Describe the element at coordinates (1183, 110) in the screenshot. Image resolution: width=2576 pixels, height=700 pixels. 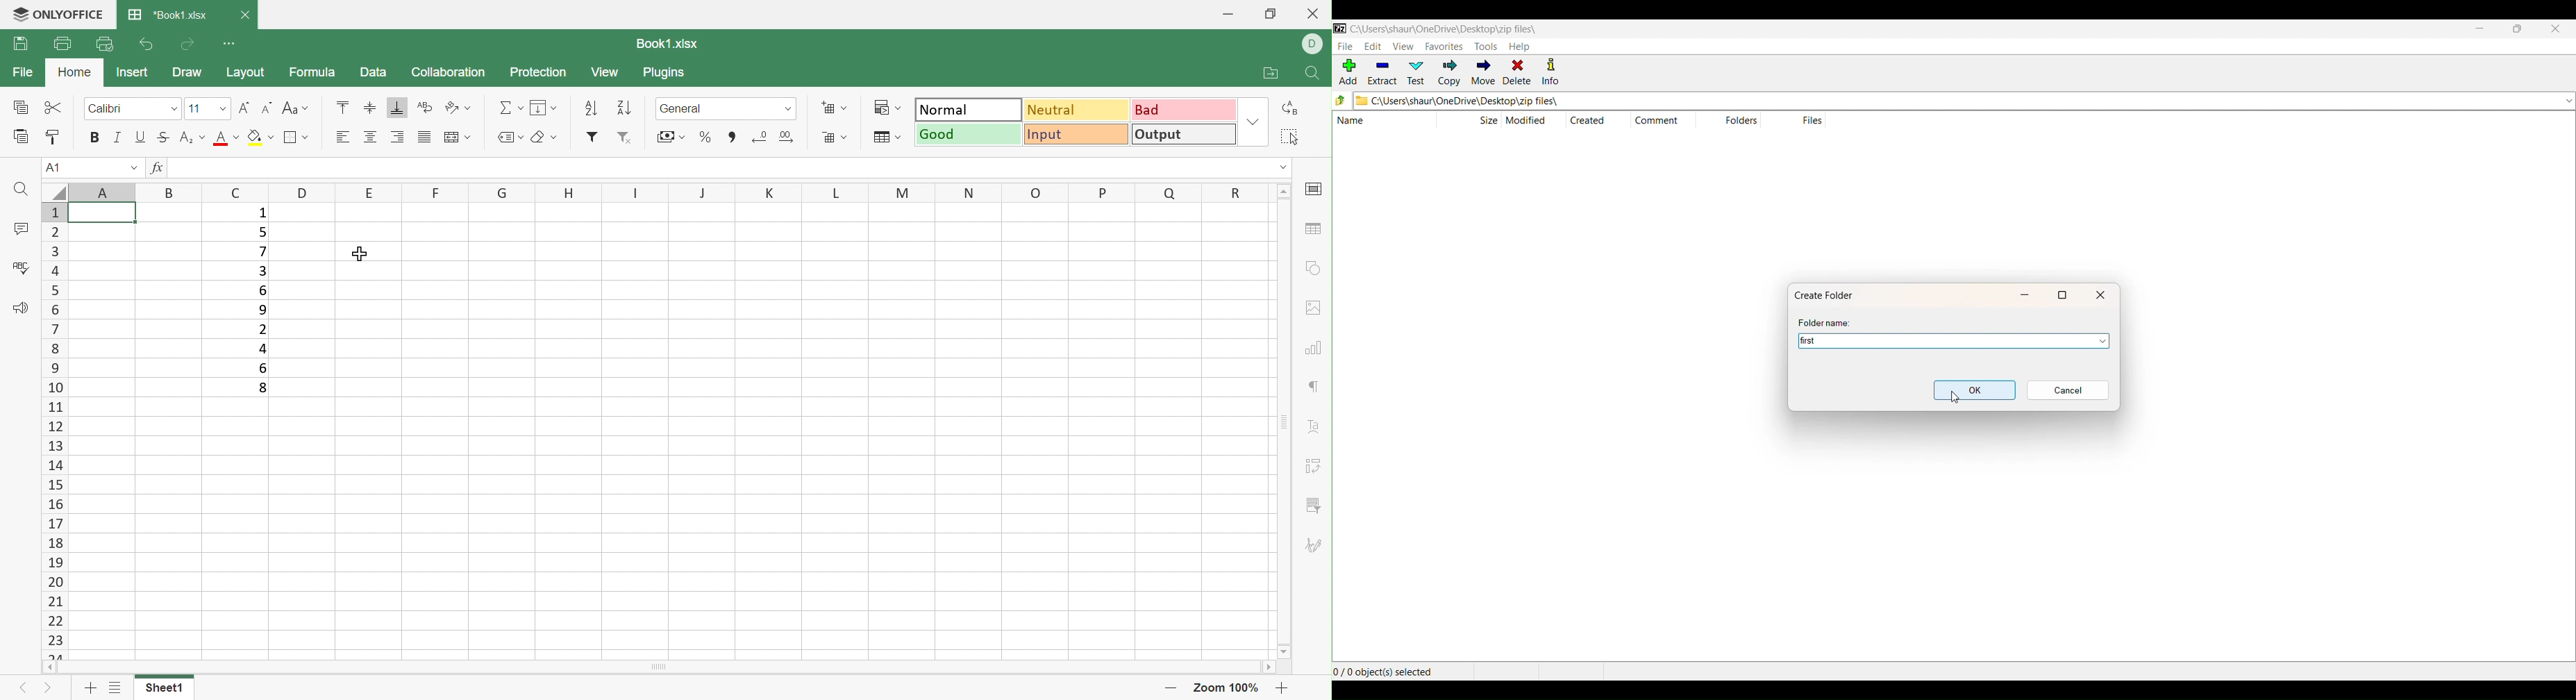
I see `Bad` at that location.